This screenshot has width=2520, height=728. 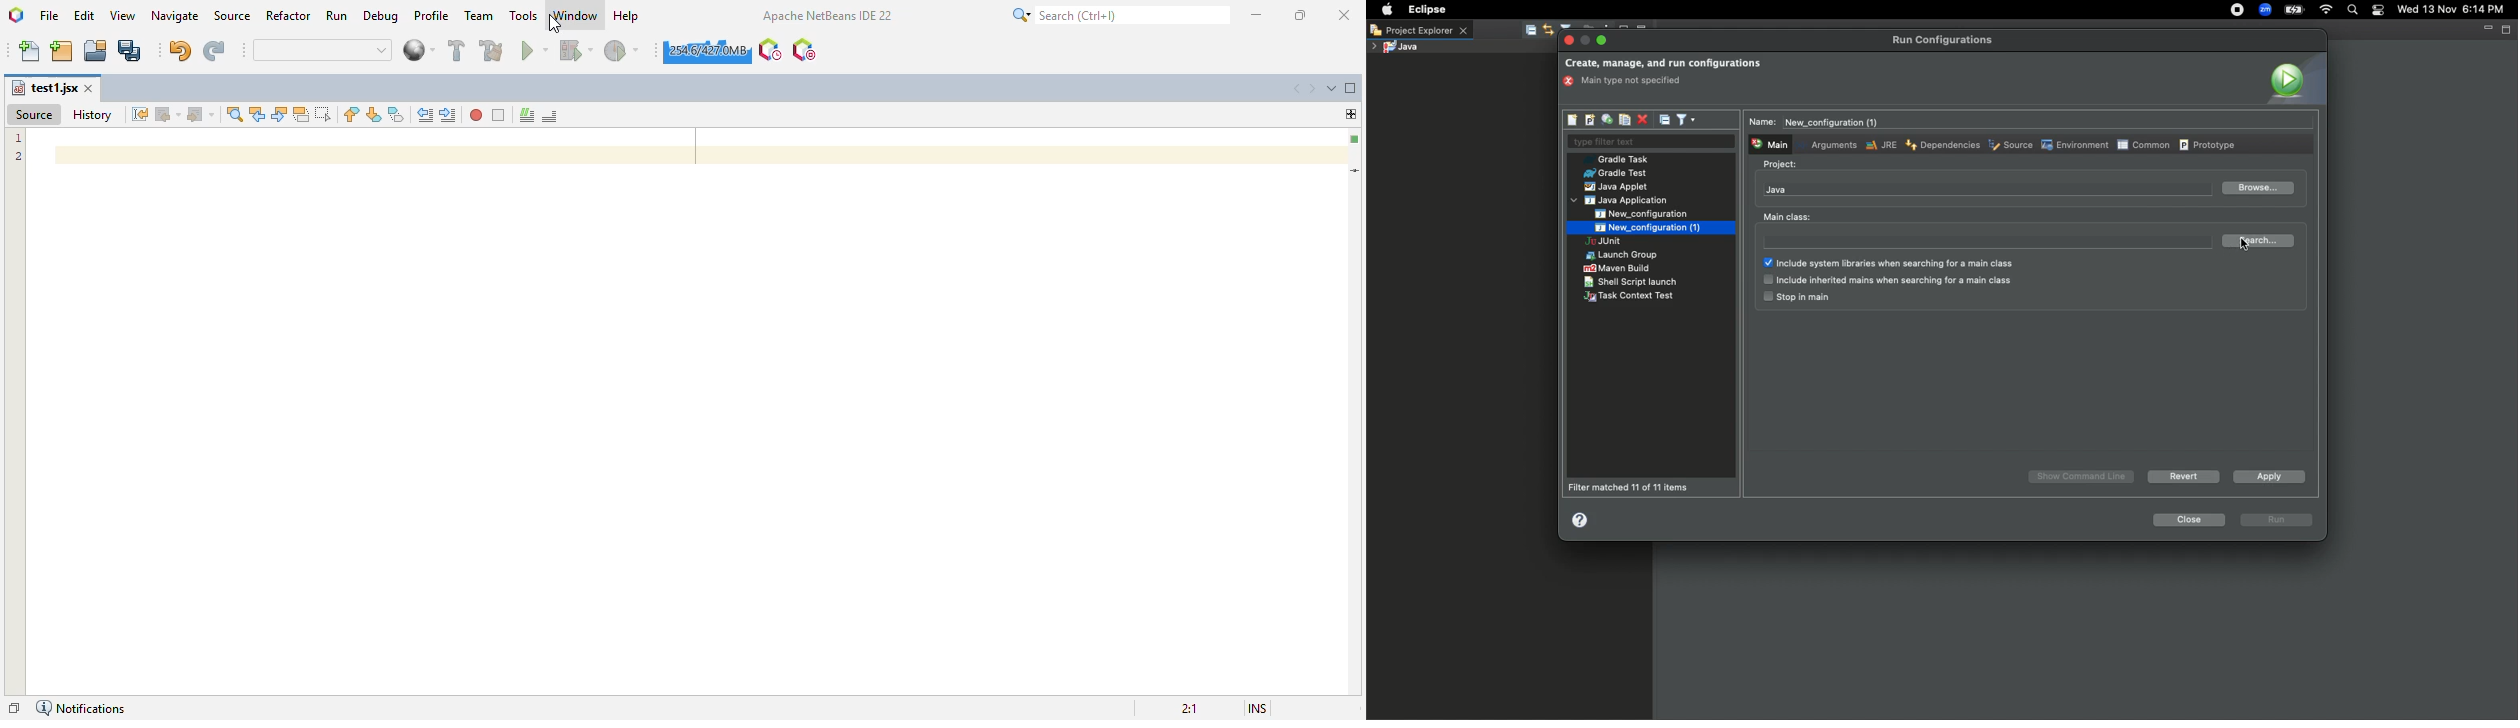 What do you see at coordinates (1650, 142) in the screenshot?
I see `Type filter text` at bounding box center [1650, 142].